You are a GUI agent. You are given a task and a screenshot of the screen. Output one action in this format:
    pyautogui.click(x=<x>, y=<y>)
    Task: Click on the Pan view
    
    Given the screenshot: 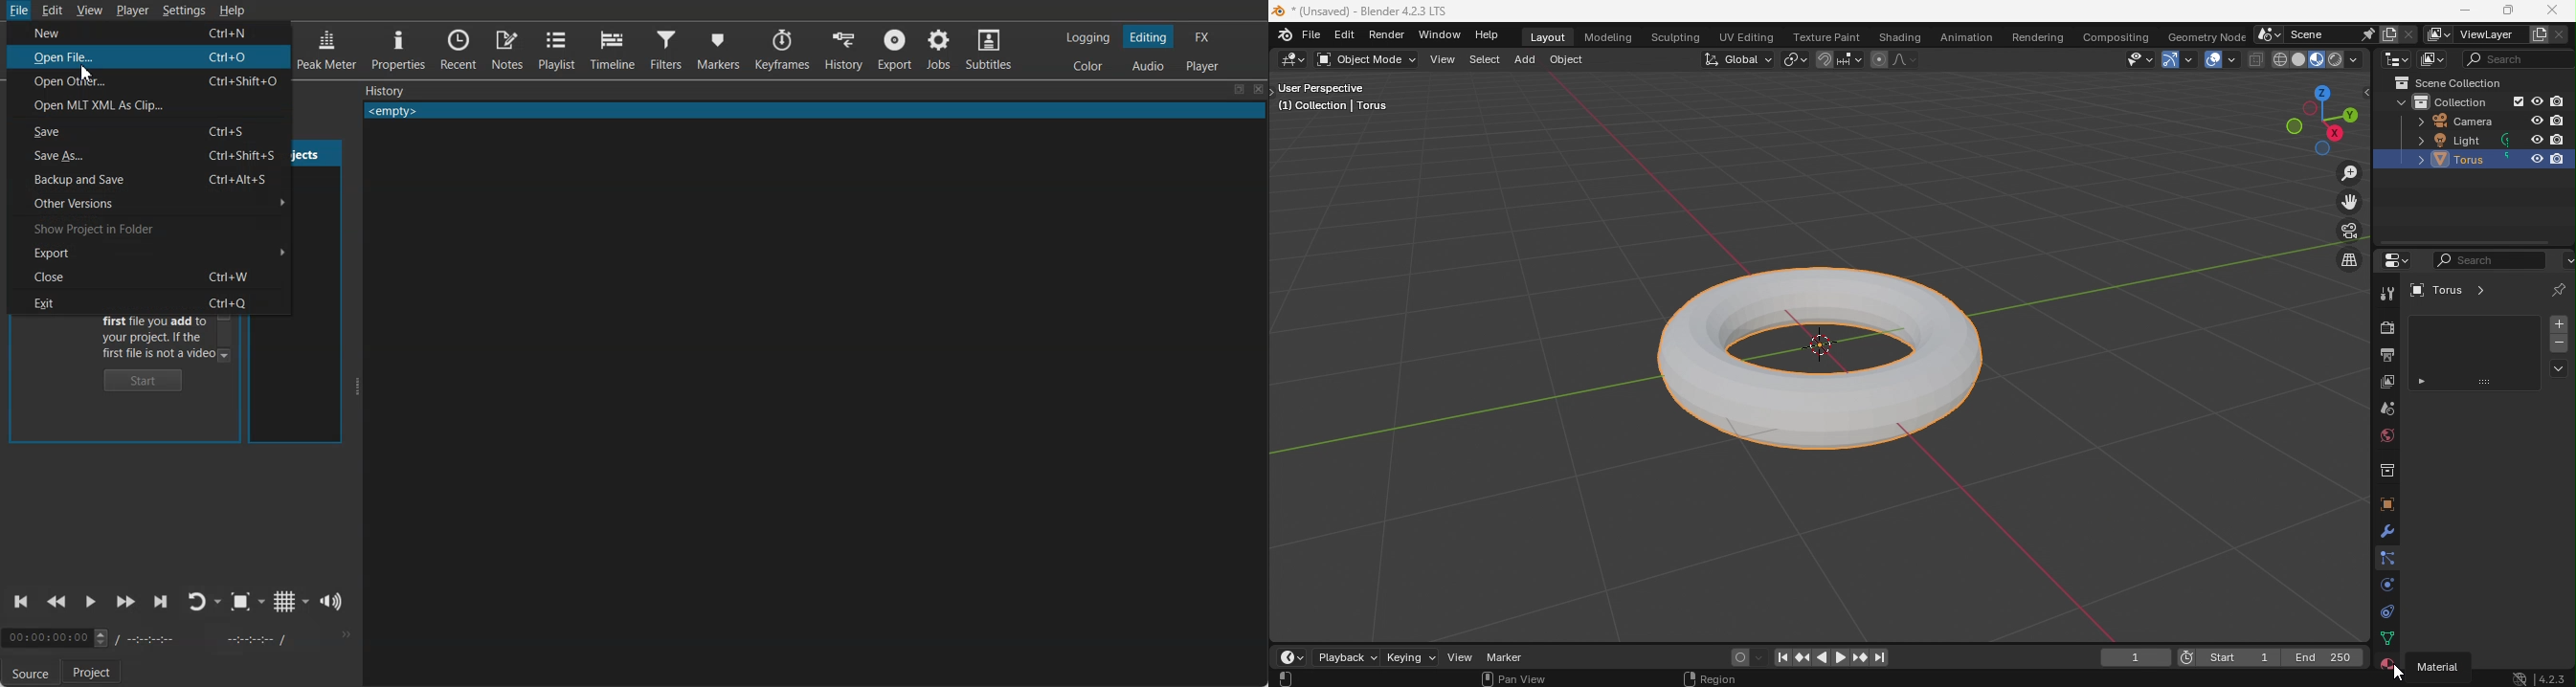 What is the action you would take?
    pyautogui.click(x=1512, y=679)
    